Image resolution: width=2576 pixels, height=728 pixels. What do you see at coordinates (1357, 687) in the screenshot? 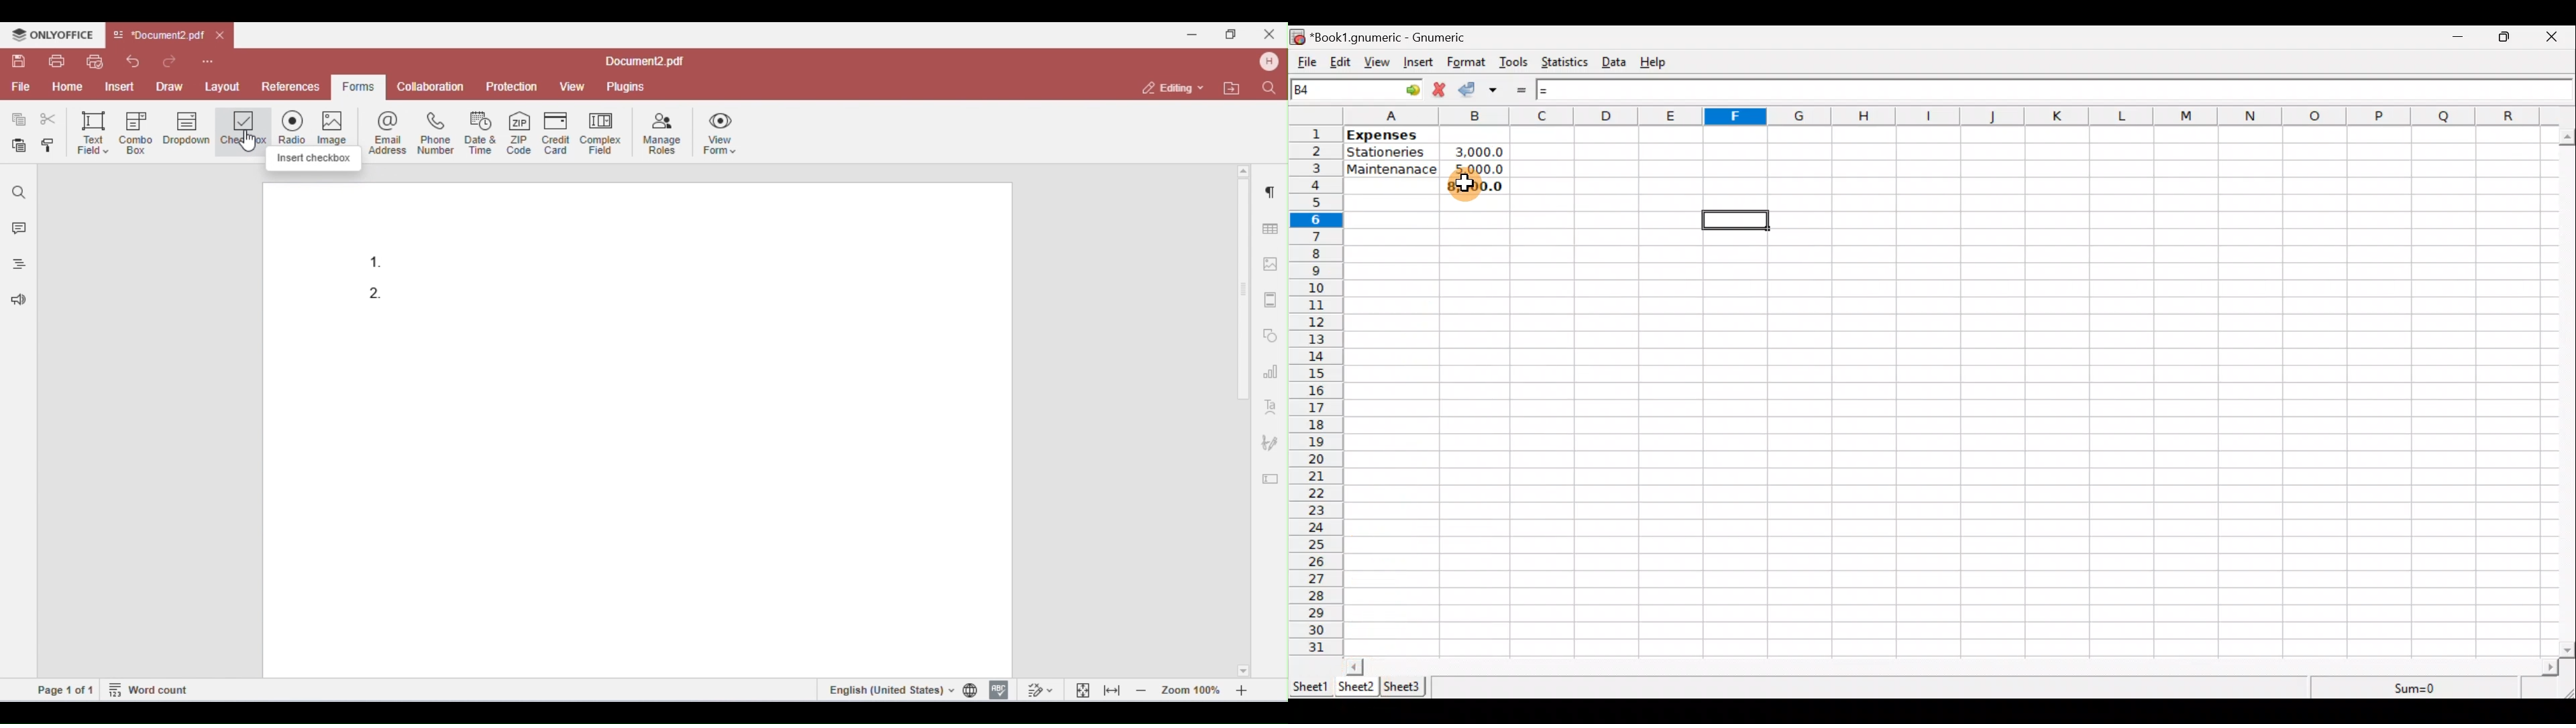
I see `Sheet 2` at bounding box center [1357, 687].